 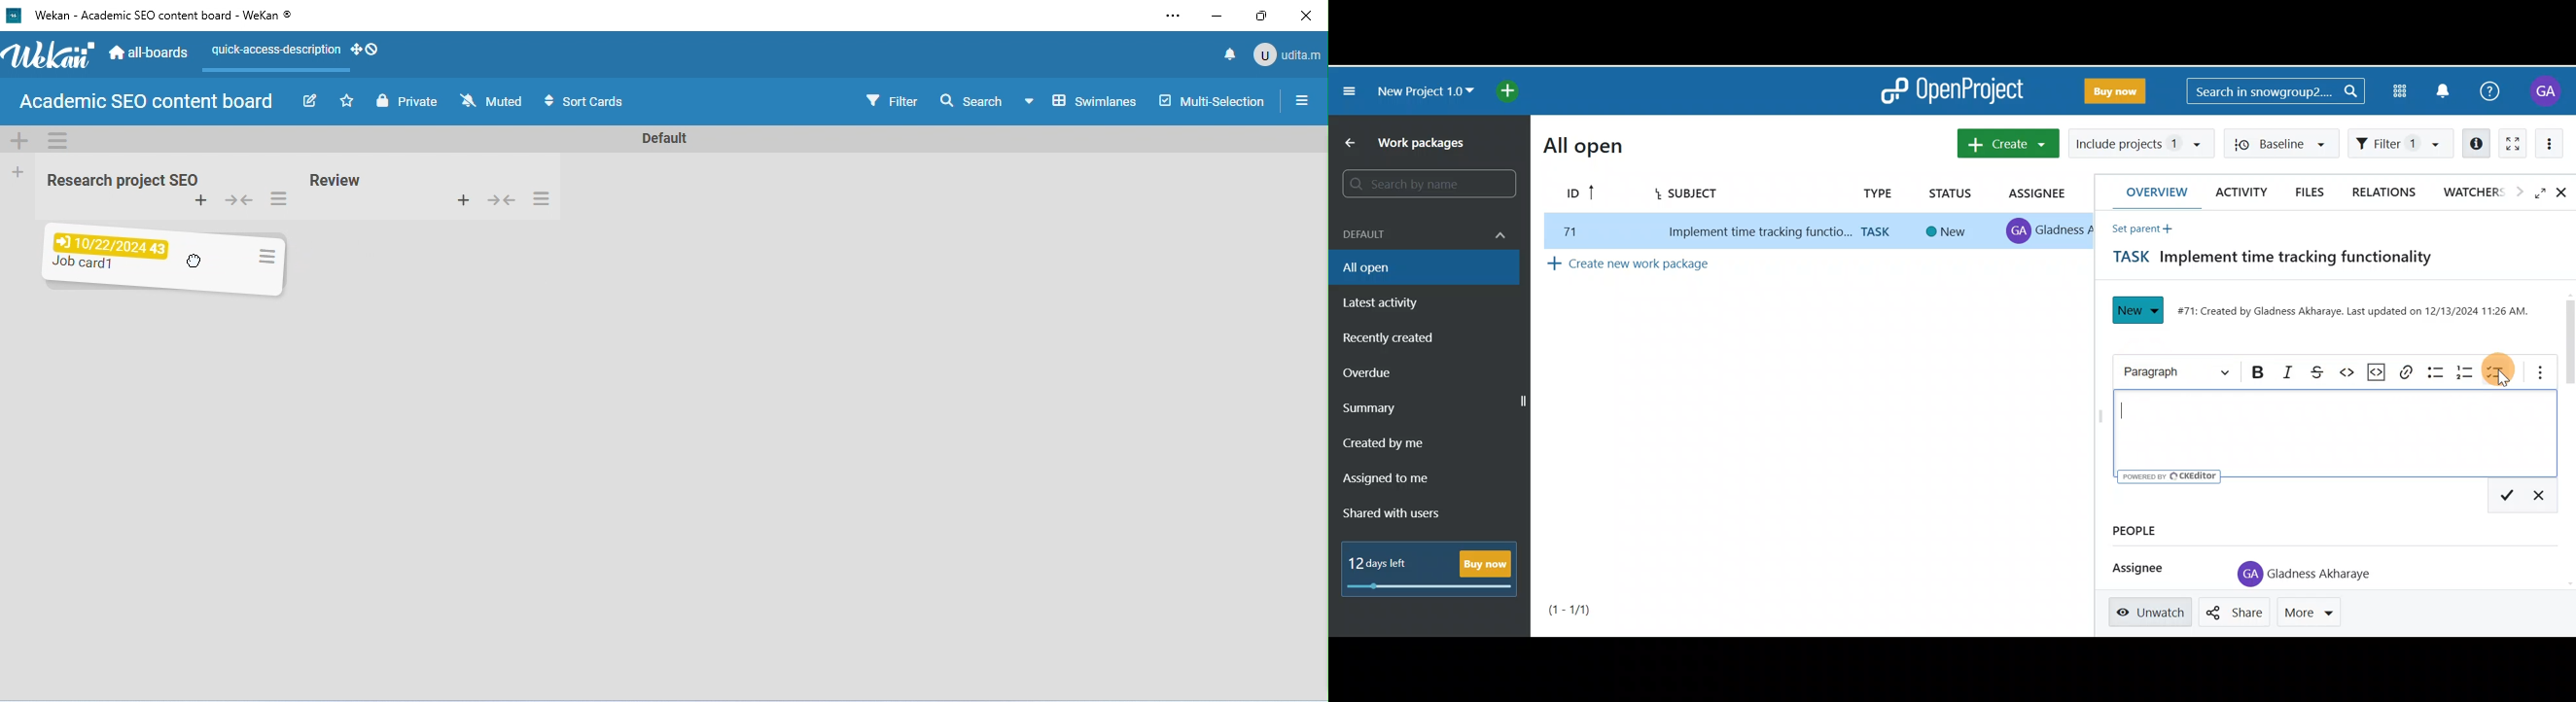 I want to click on All open, so click(x=1583, y=146).